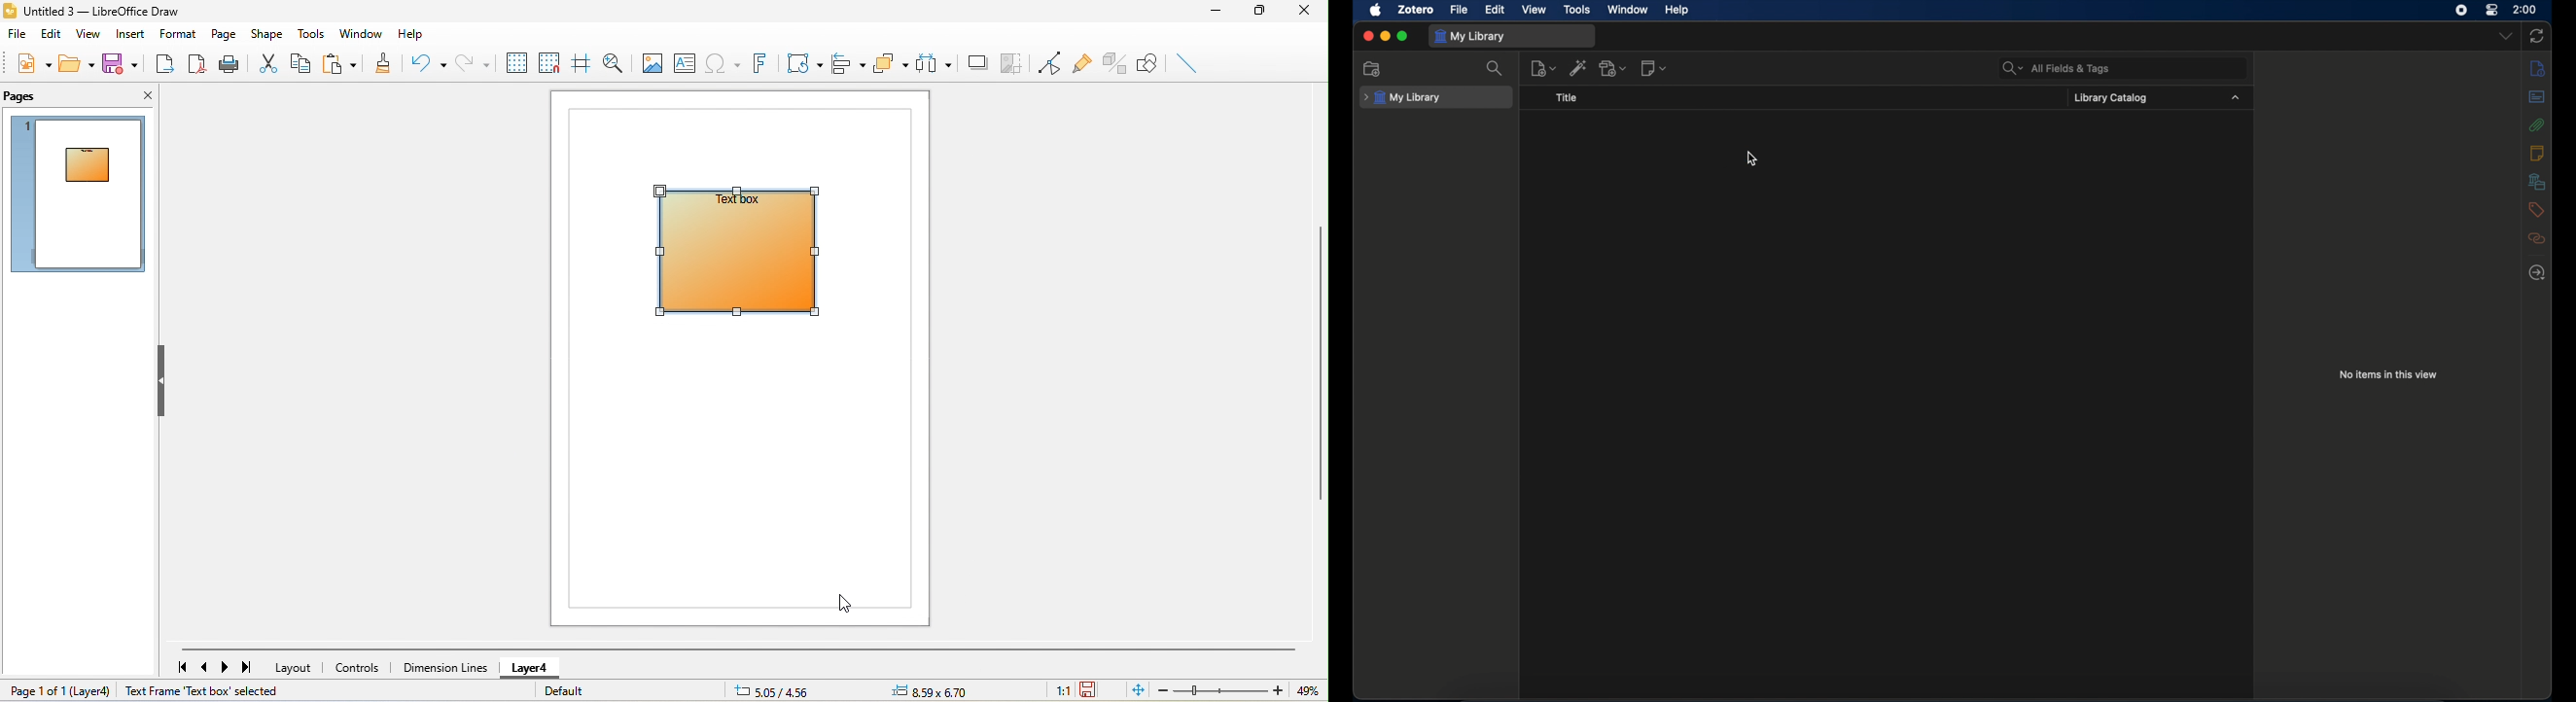 Image resolution: width=2576 pixels, height=728 pixels. Describe the element at coordinates (1678, 10) in the screenshot. I see `help` at that location.